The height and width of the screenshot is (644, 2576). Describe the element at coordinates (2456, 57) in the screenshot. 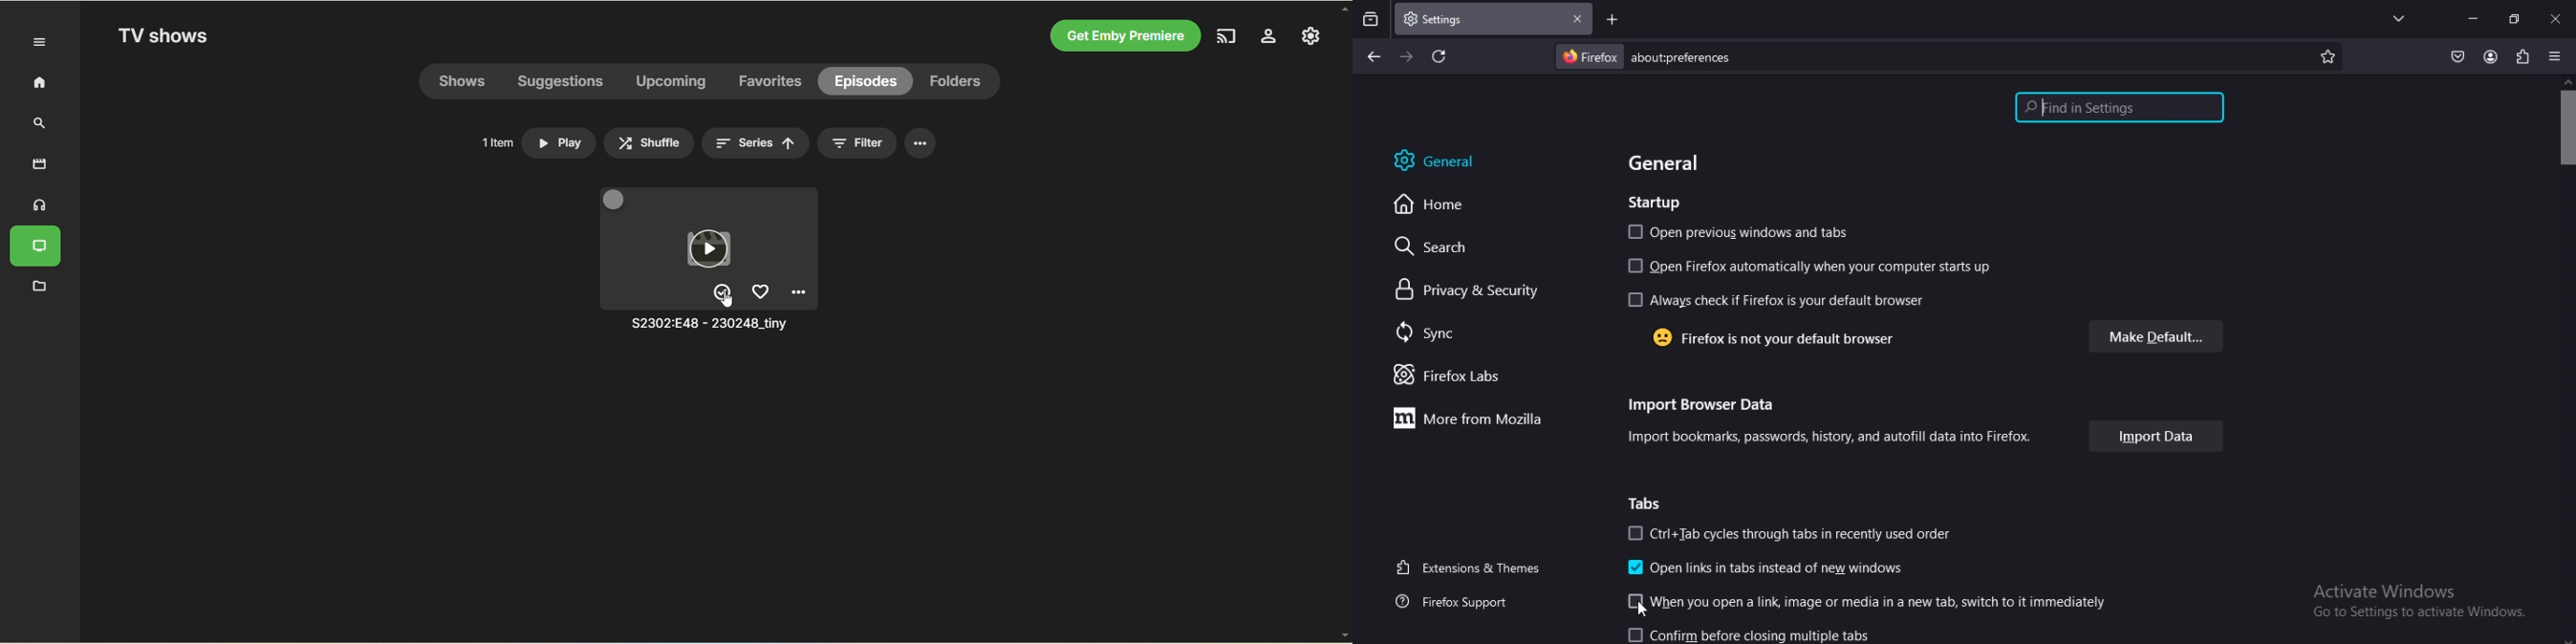

I see `save to pocket` at that location.